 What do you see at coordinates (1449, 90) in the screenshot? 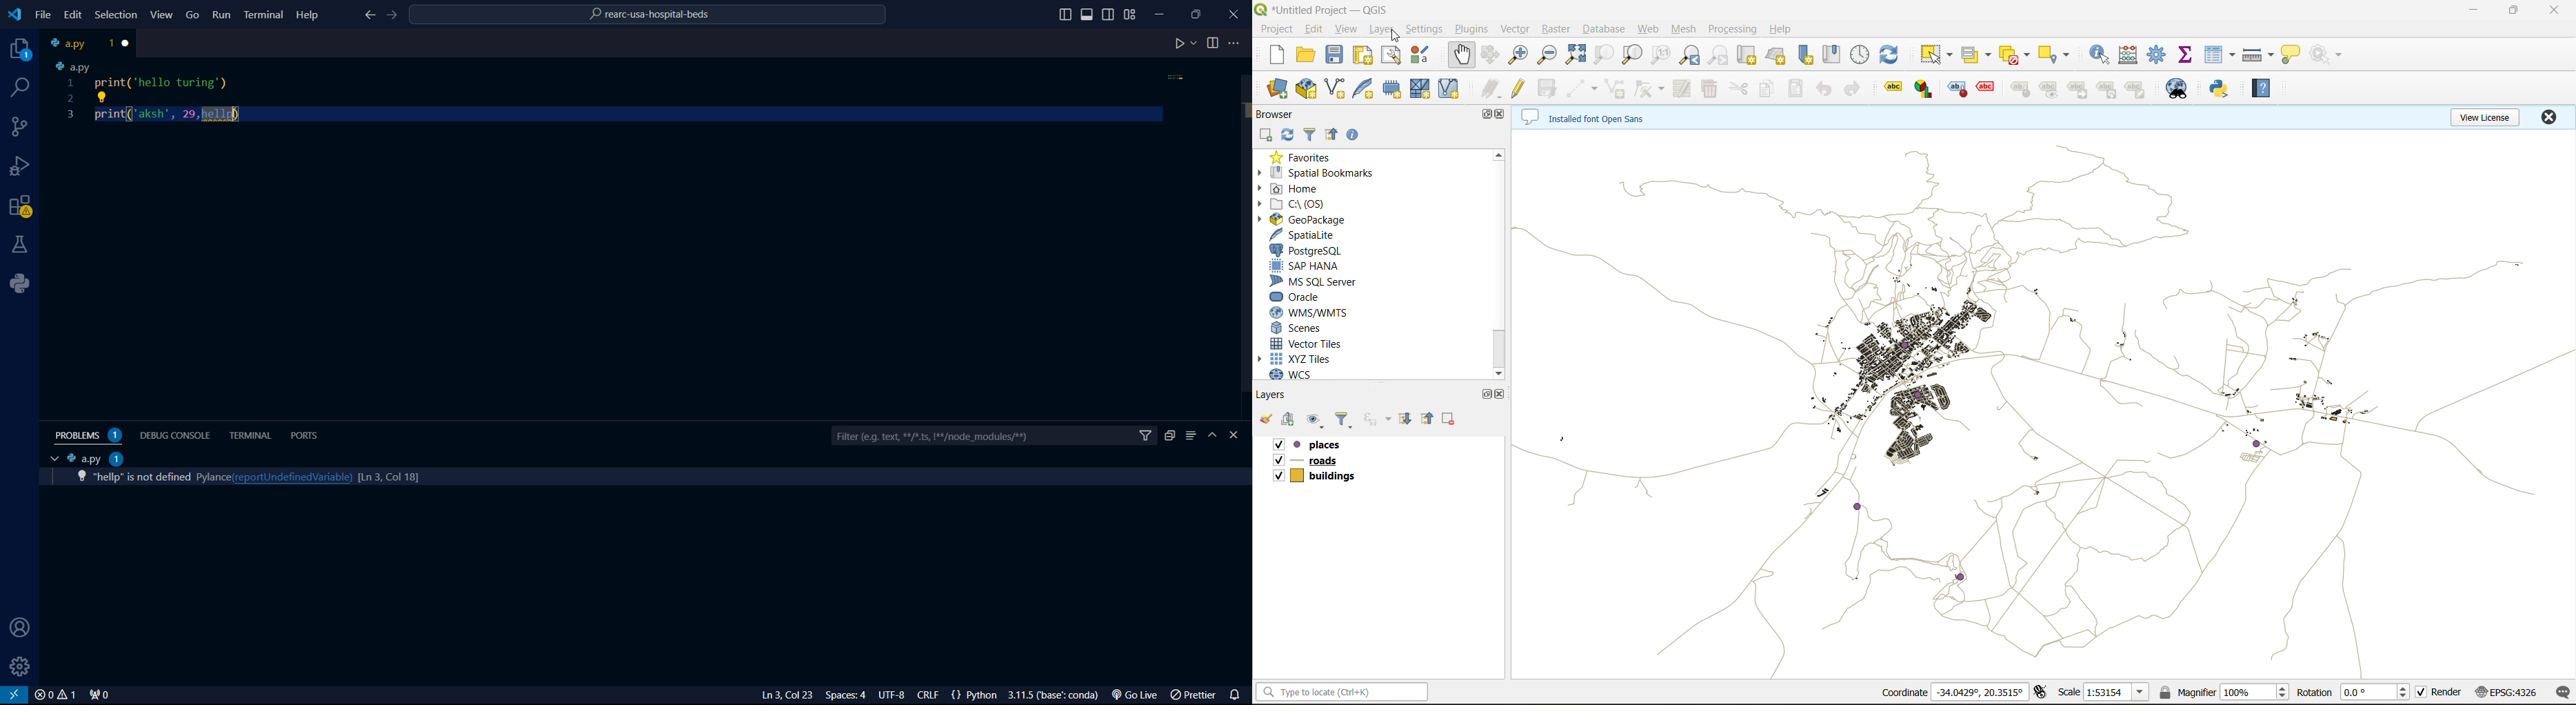
I see `virtual layer` at bounding box center [1449, 90].